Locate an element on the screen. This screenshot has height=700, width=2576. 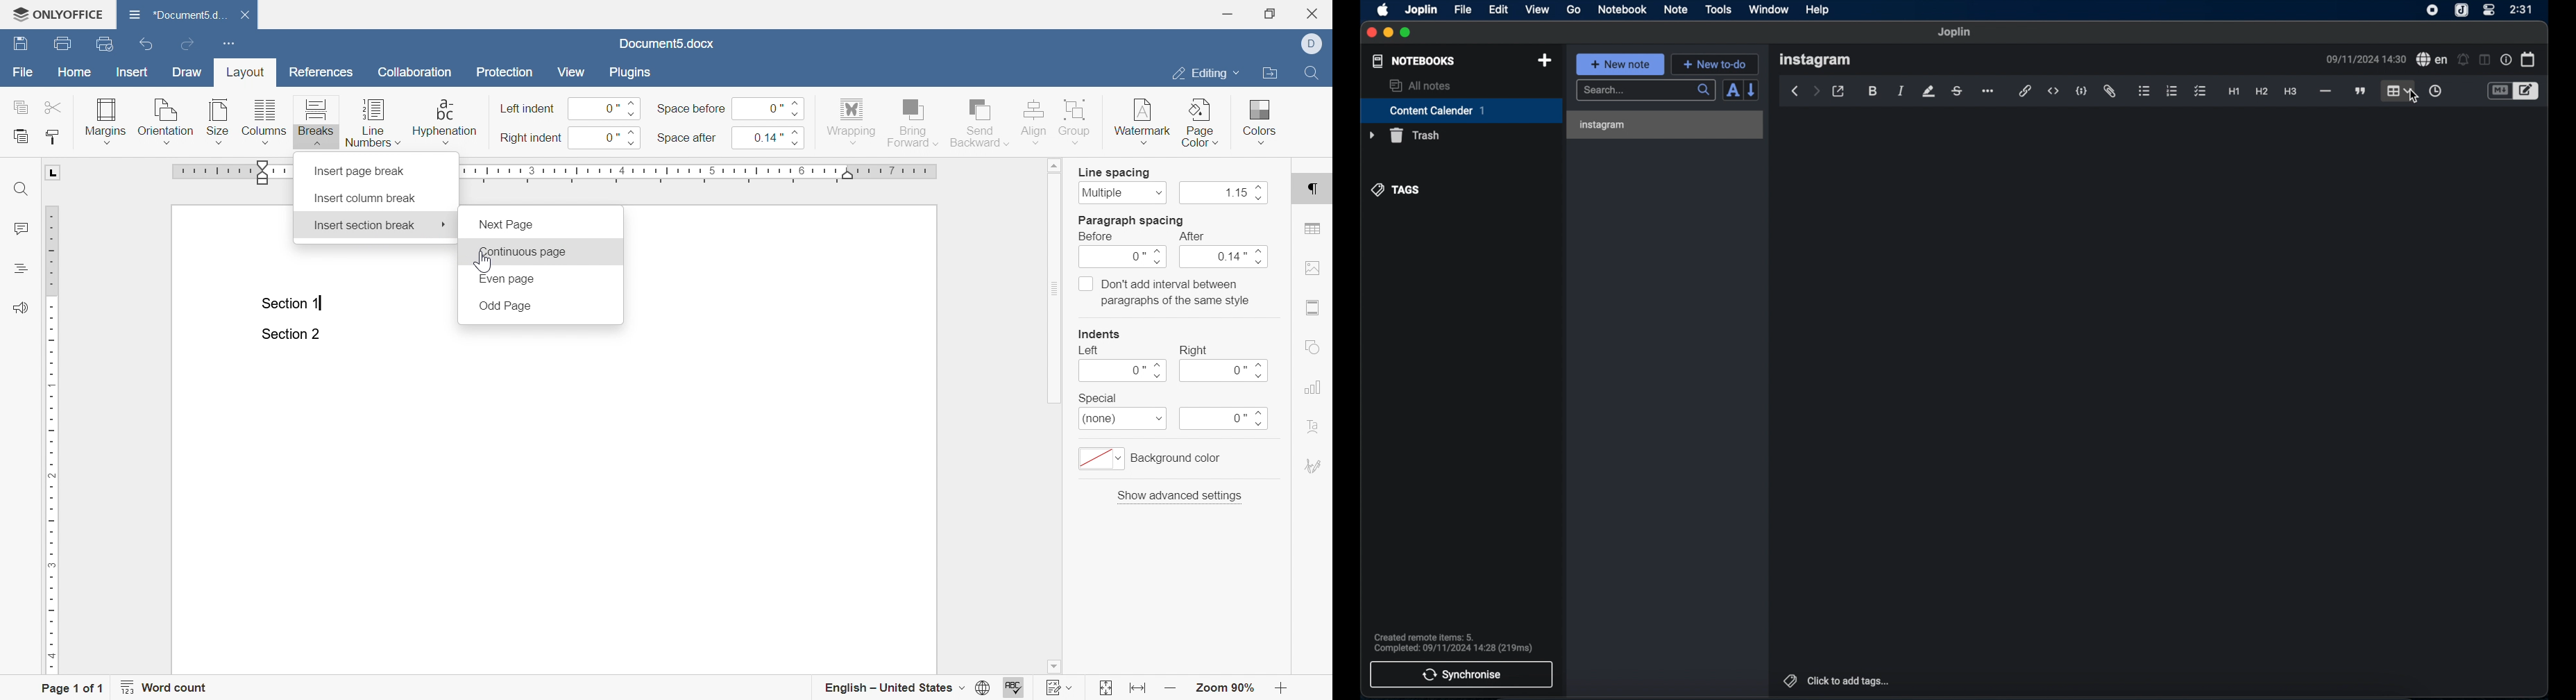
0 is located at coordinates (770, 107).